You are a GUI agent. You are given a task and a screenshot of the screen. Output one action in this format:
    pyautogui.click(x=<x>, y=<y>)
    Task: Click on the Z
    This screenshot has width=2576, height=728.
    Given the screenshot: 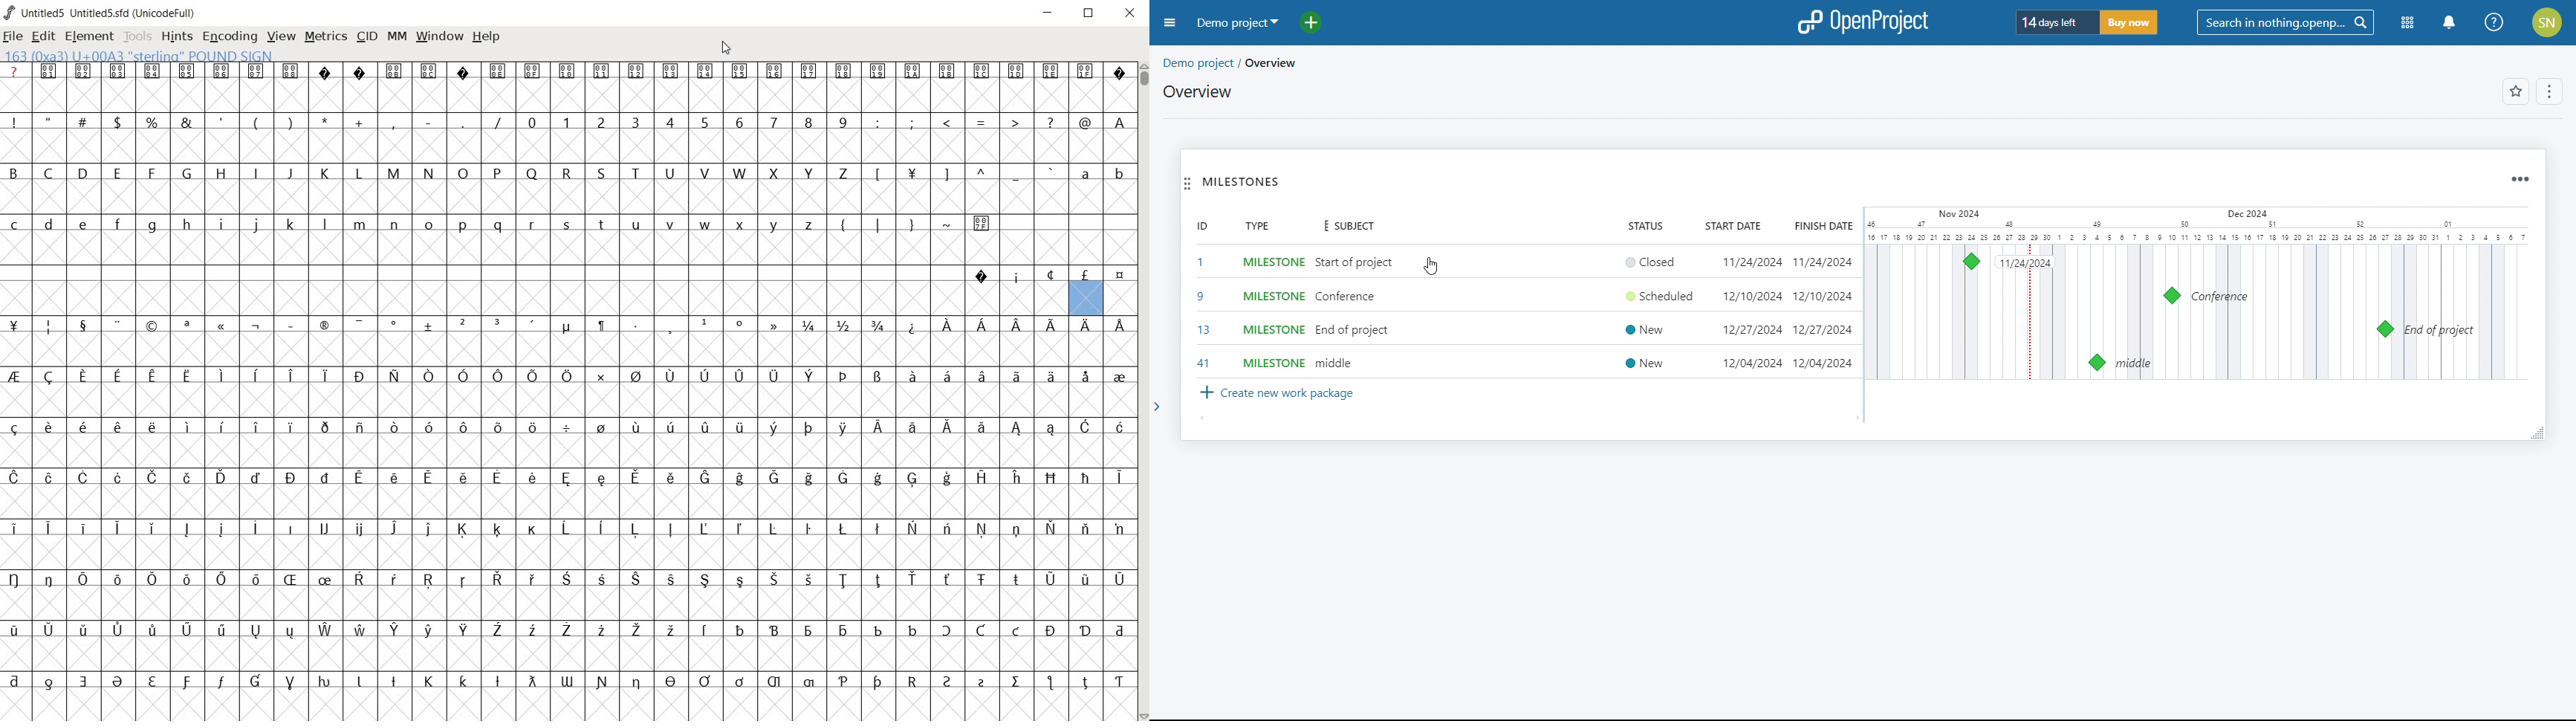 What is the action you would take?
    pyautogui.click(x=843, y=174)
    